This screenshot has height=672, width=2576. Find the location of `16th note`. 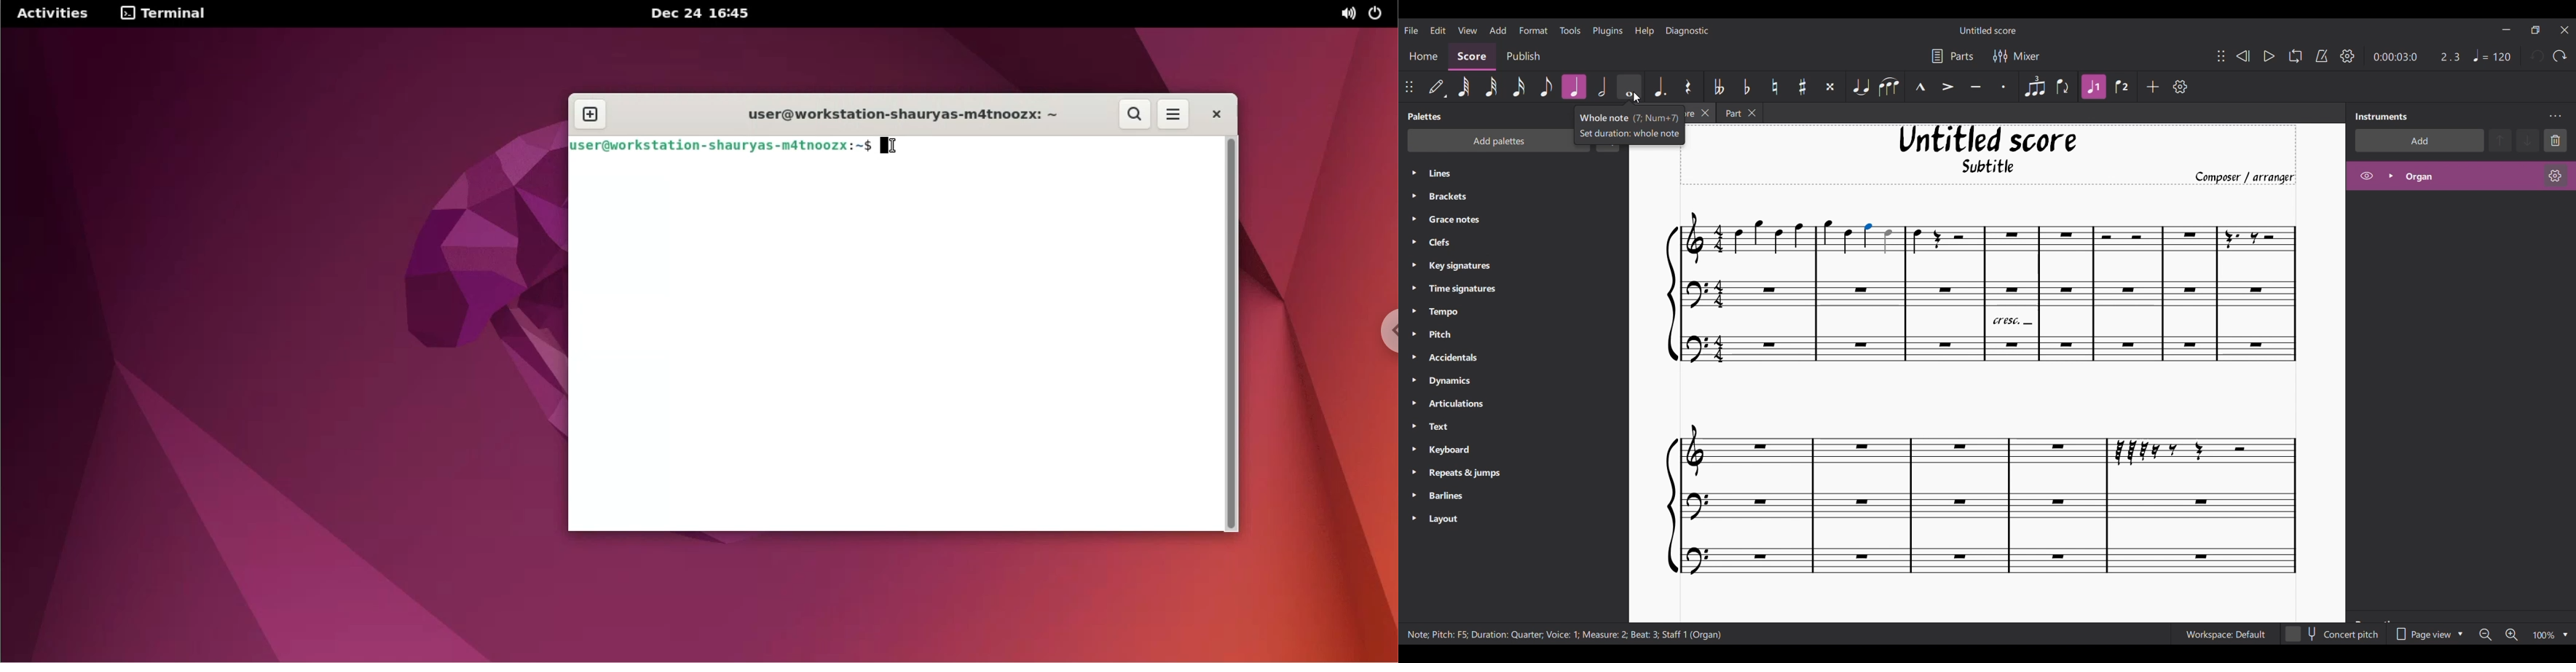

16th note is located at coordinates (1519, 87).